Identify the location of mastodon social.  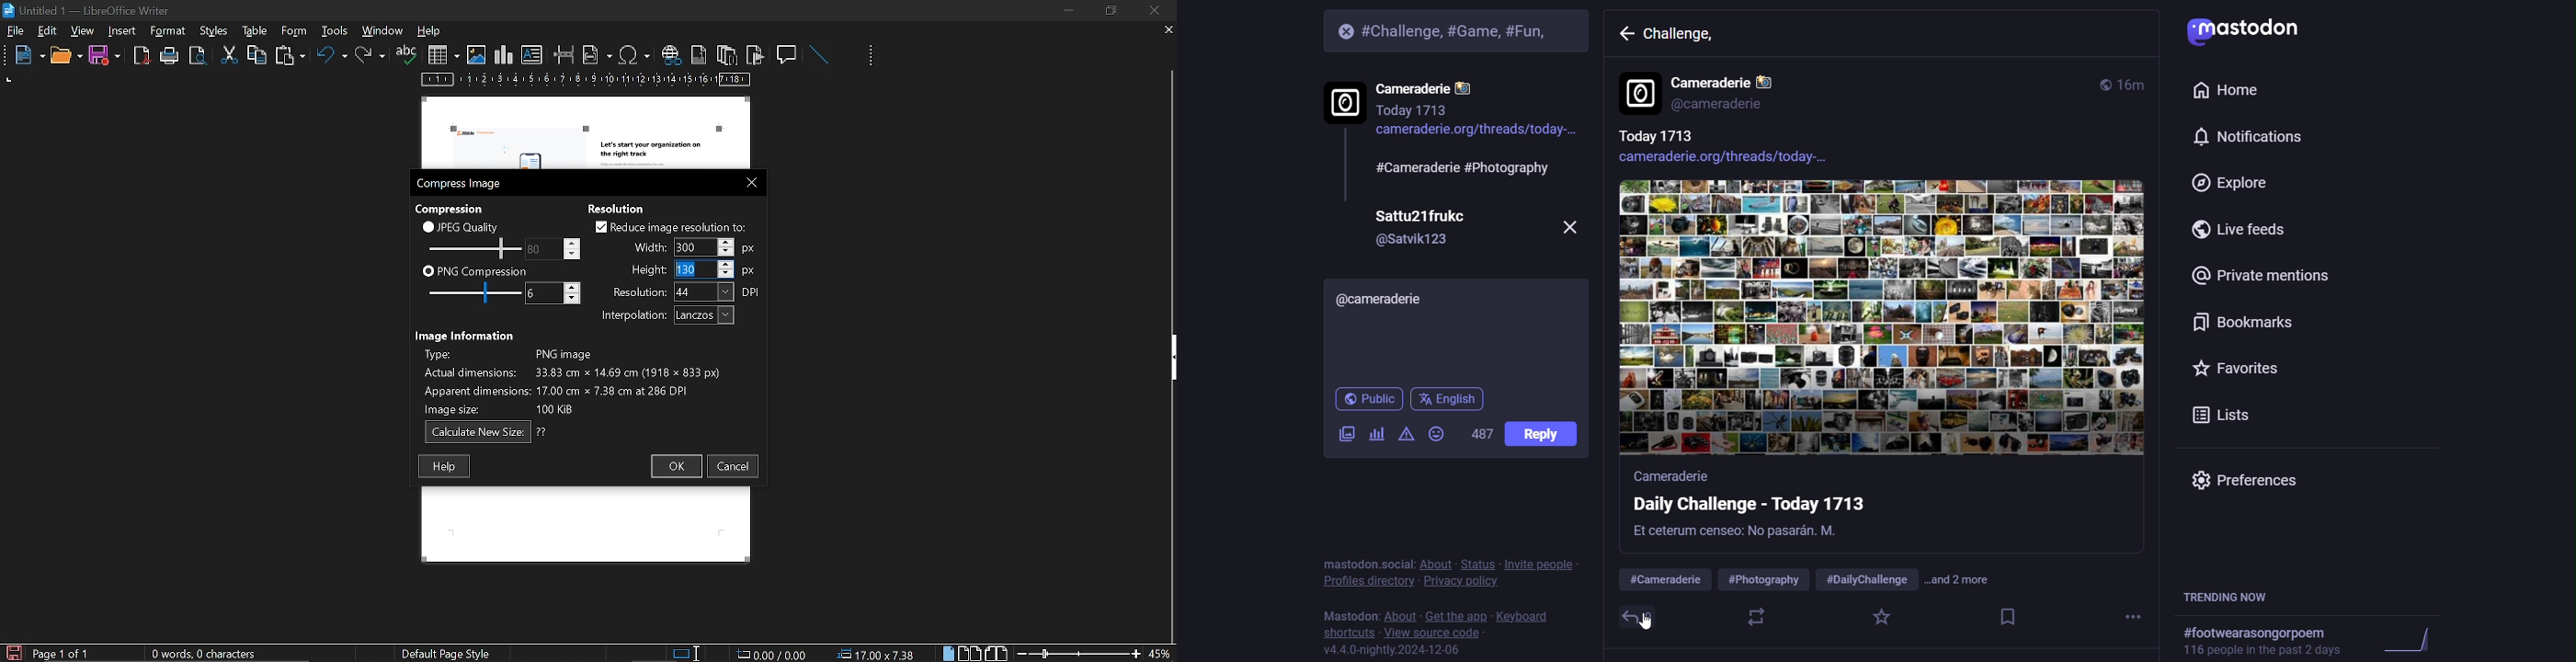
(1366, 563).